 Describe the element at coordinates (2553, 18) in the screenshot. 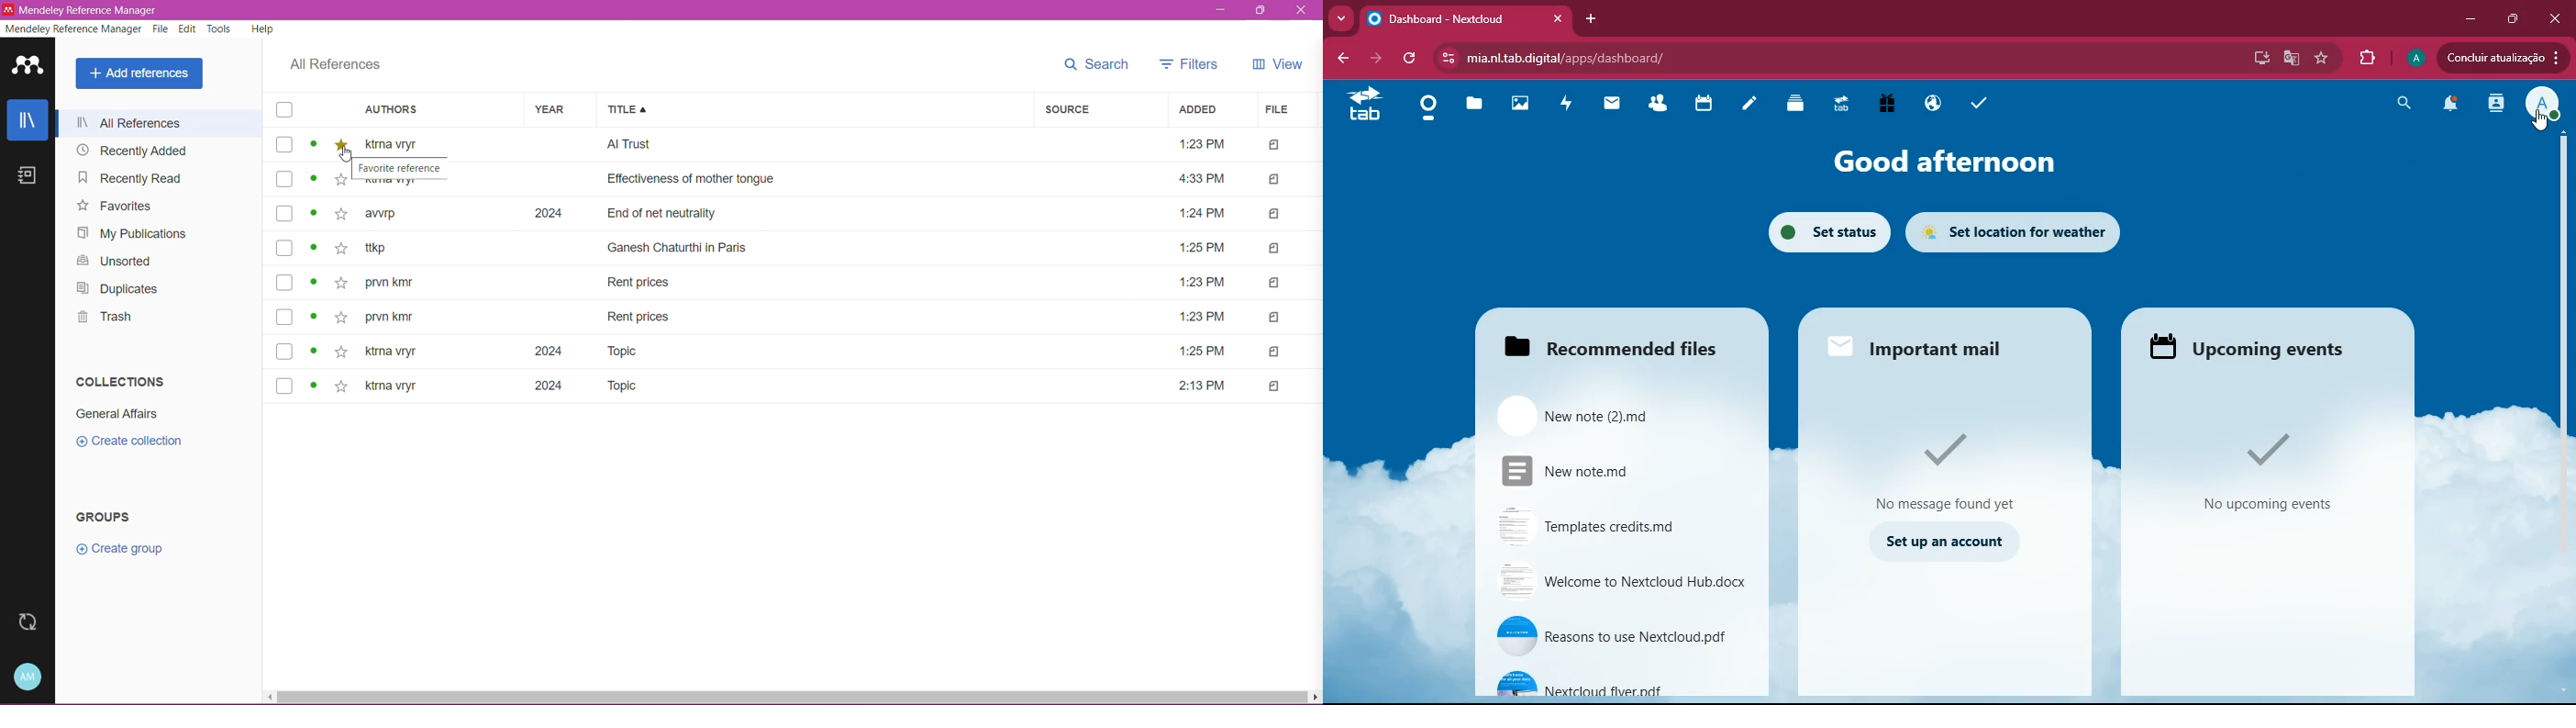

I see `close` at that location.